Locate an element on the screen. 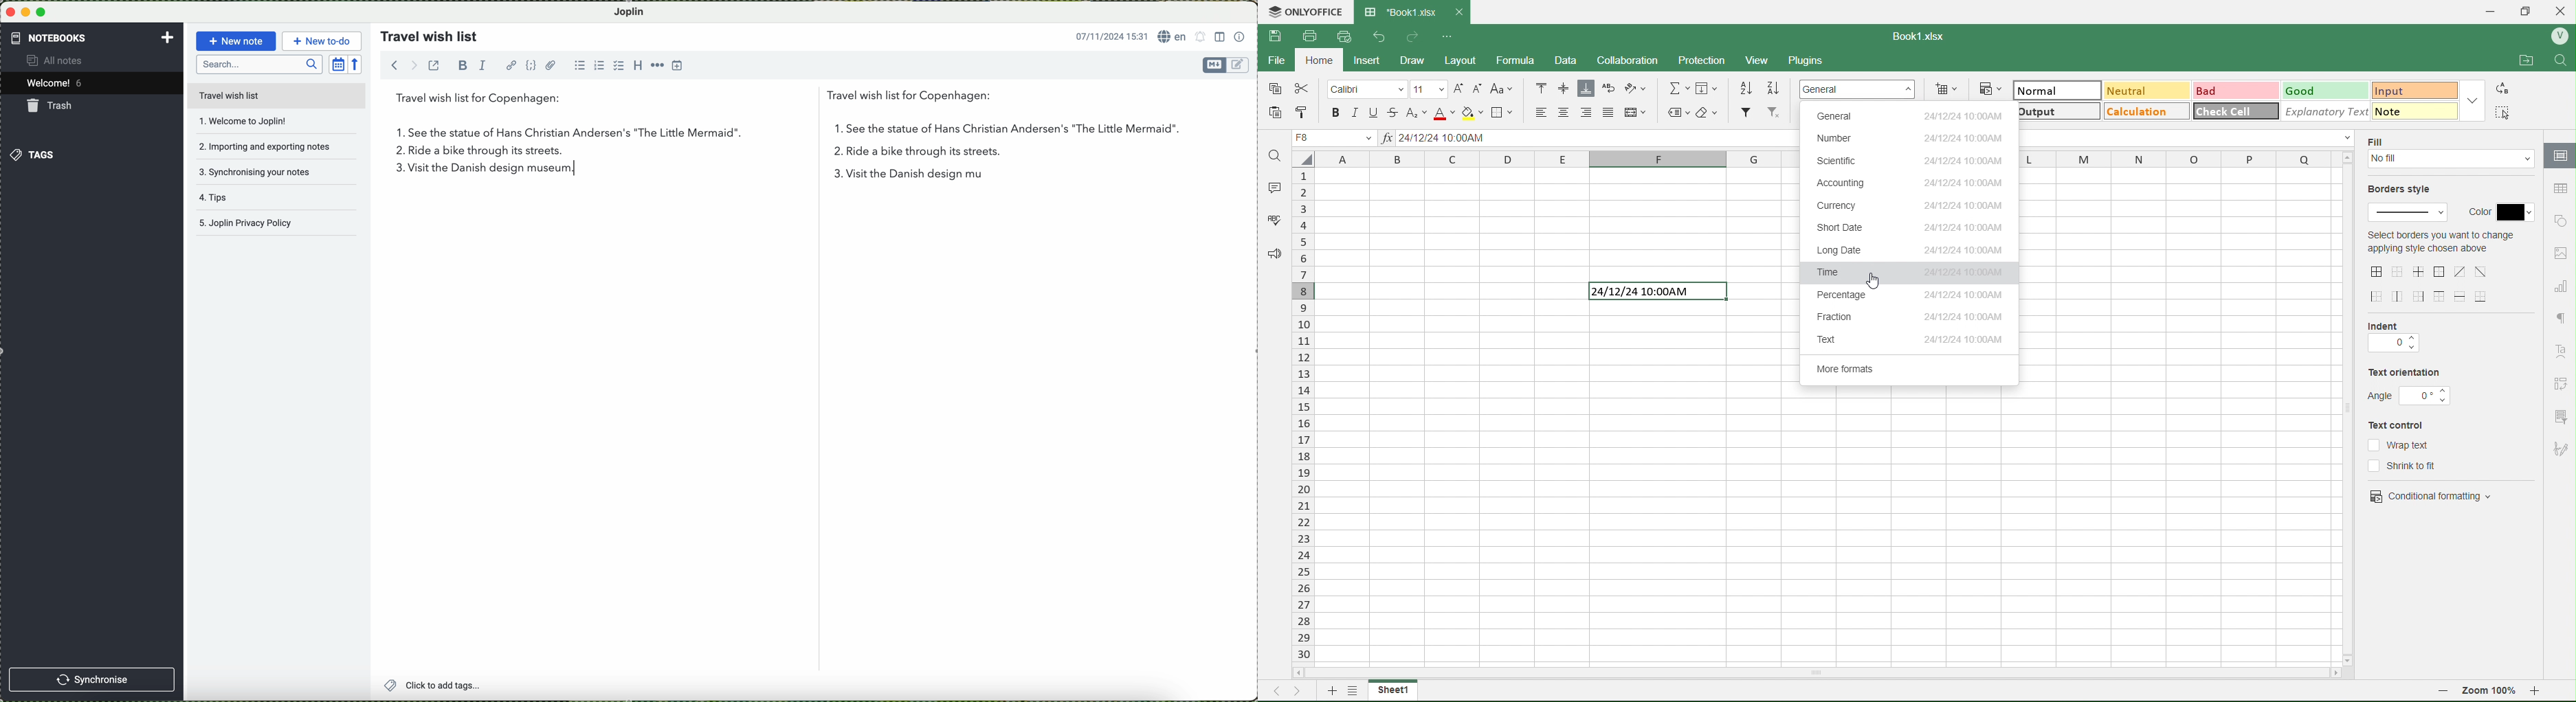  table is located at coordinates (2559, 188).